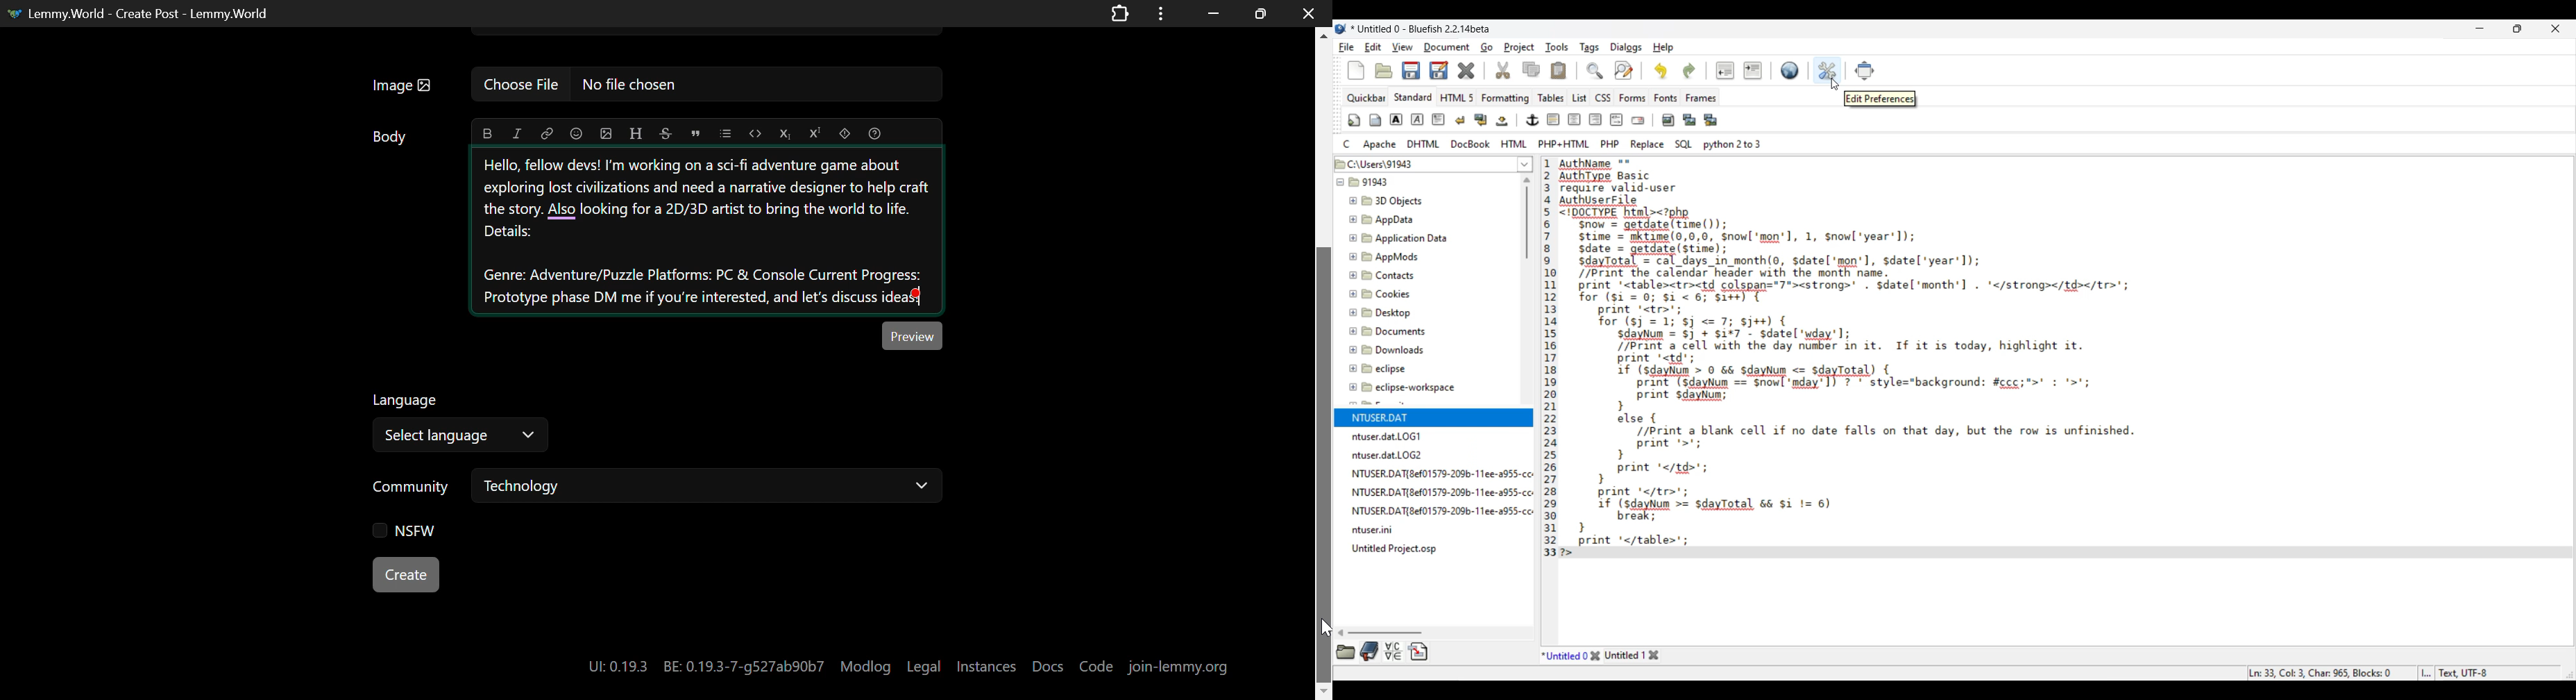 This screenshot has width=2576, height=700. Describe the element at coordinates (1503, 71) in the screenshot. I see `Cut` at that location.